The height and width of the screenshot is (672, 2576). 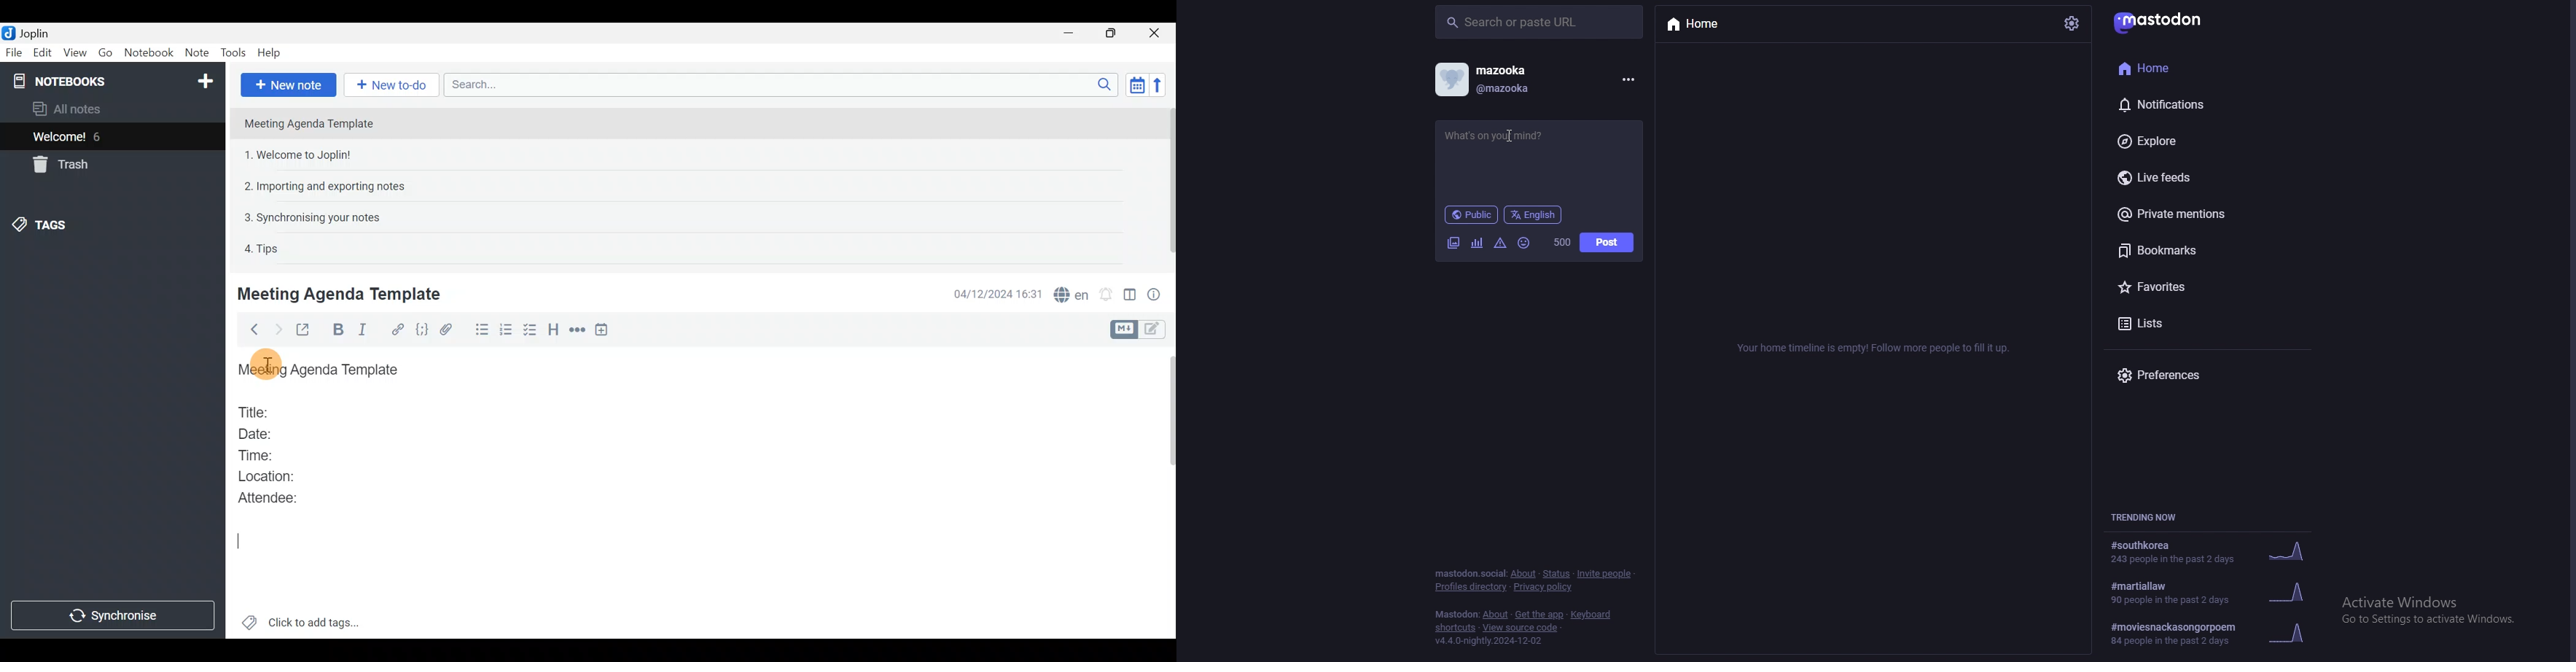 I want to click on , so click(x=266, y=365).